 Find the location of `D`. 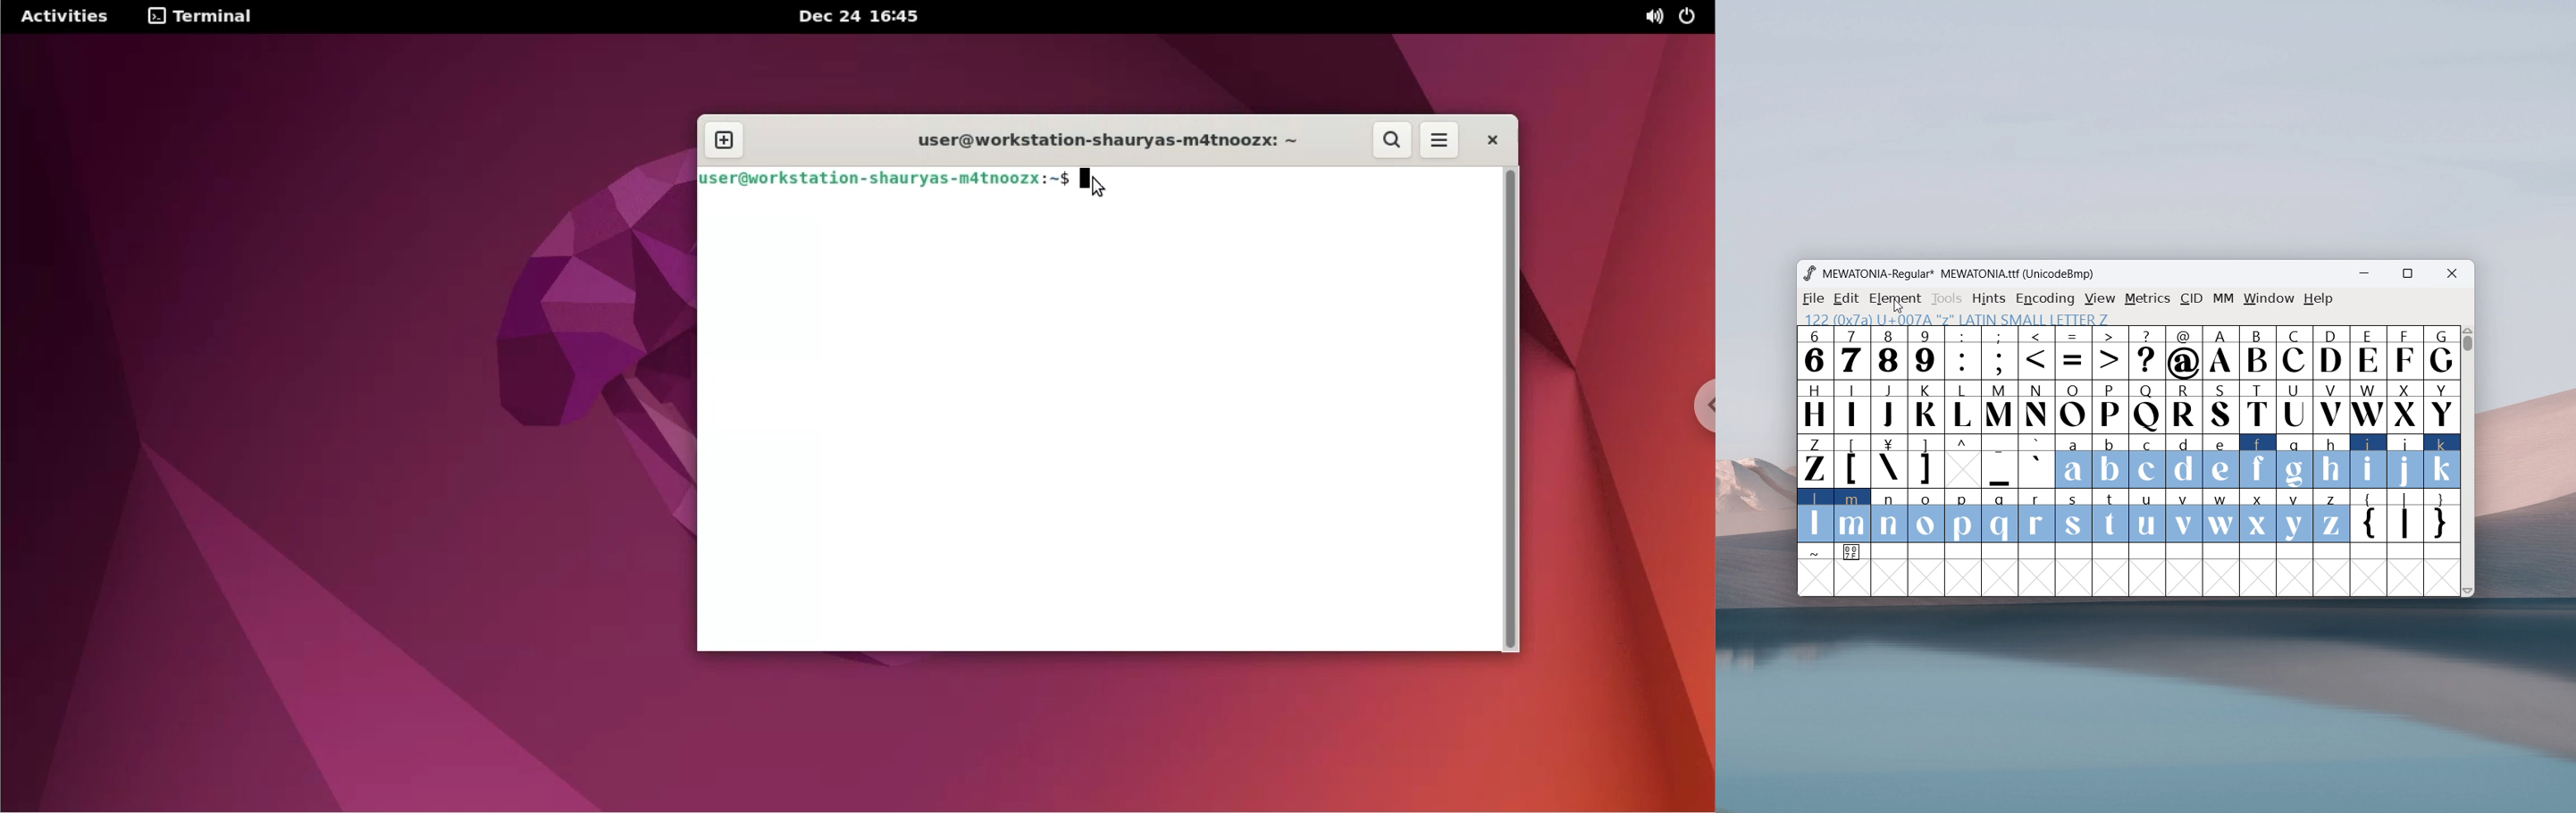

D is located at coordinates (2331, 352).